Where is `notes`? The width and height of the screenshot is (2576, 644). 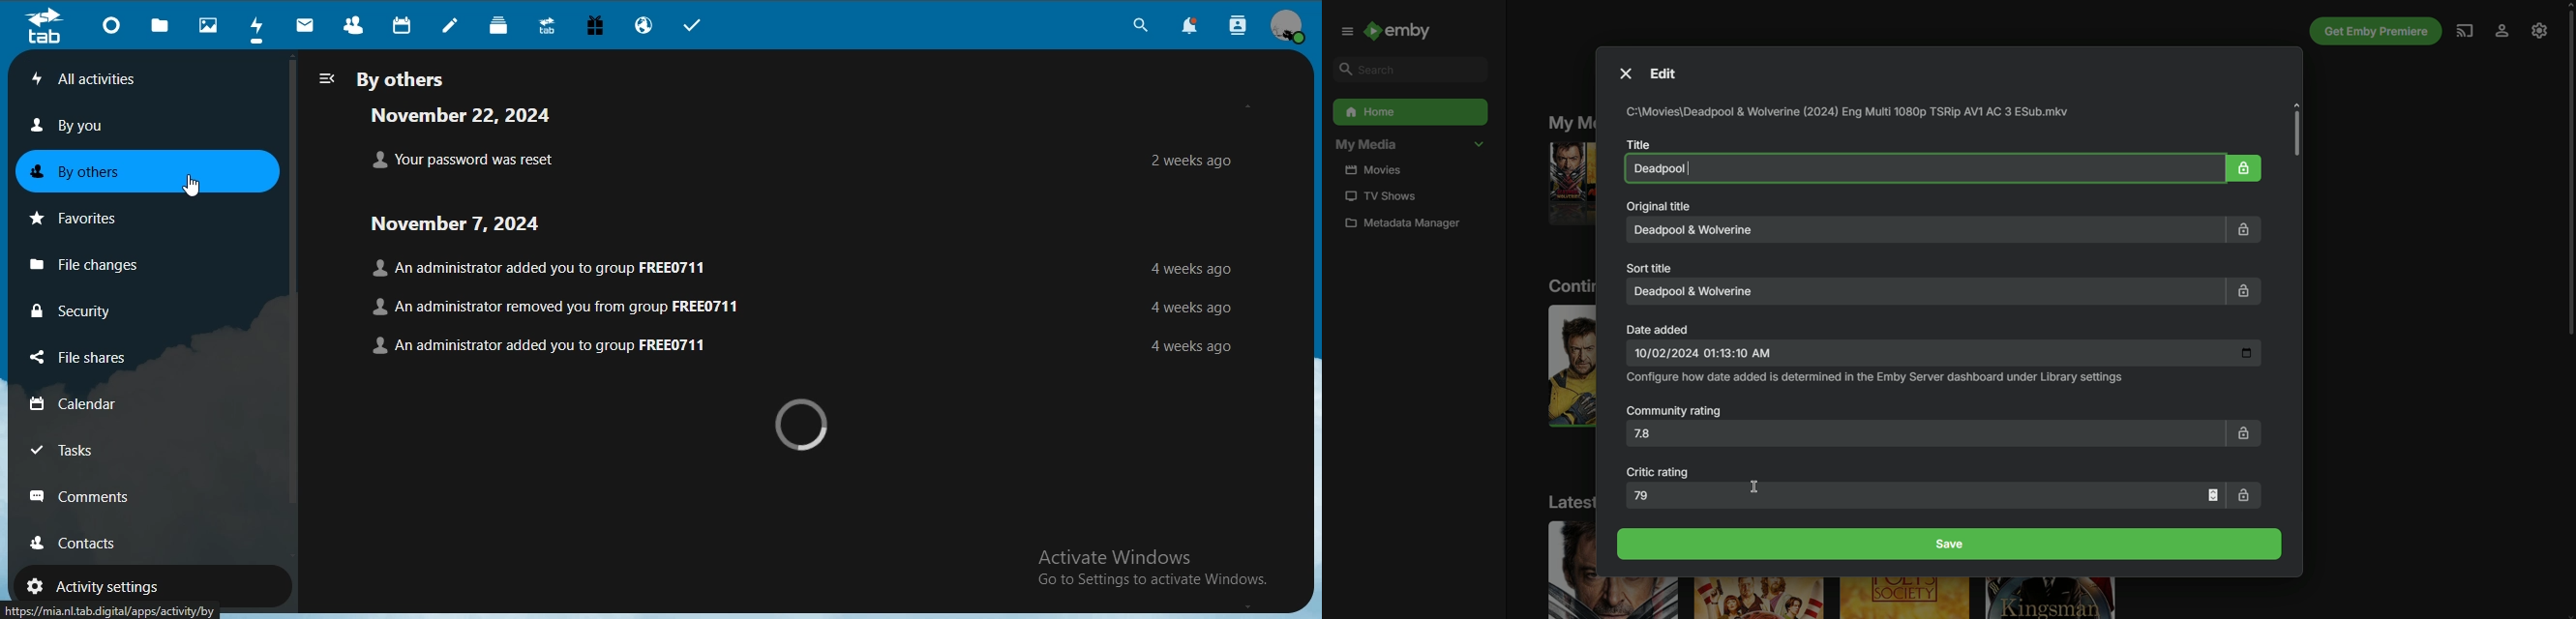 notes is located at coordinates (455, 25).